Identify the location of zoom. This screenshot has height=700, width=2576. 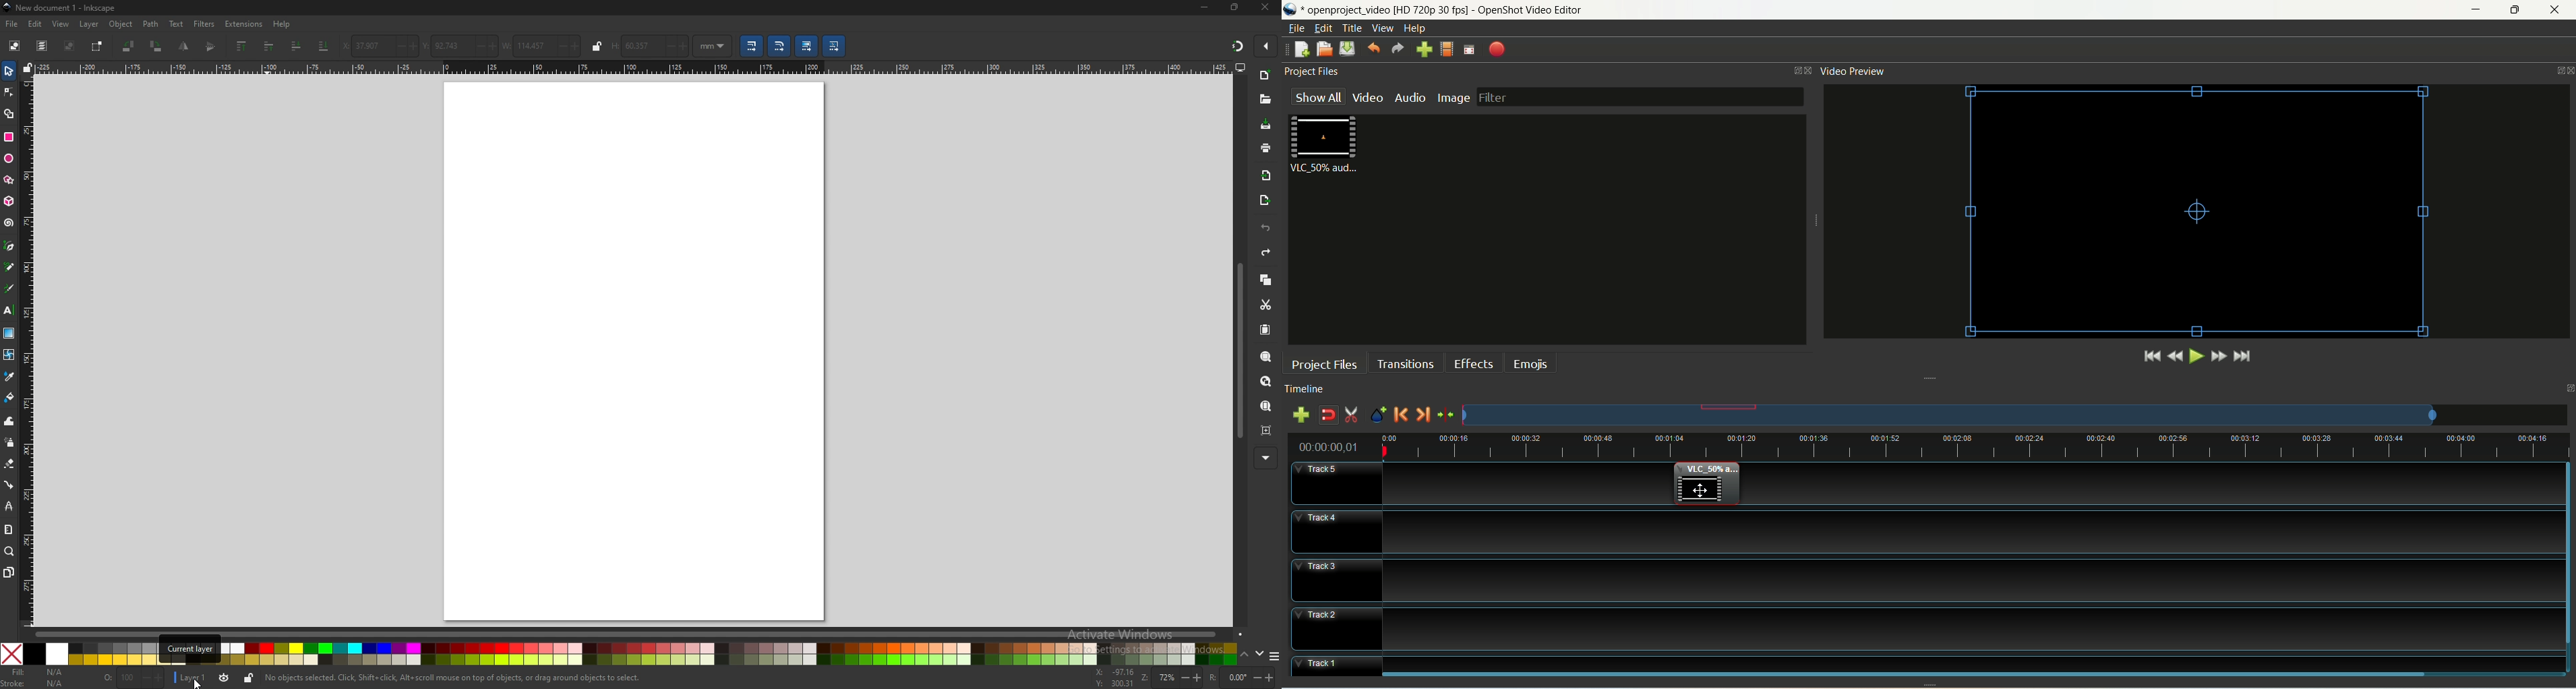
(1172, 677).